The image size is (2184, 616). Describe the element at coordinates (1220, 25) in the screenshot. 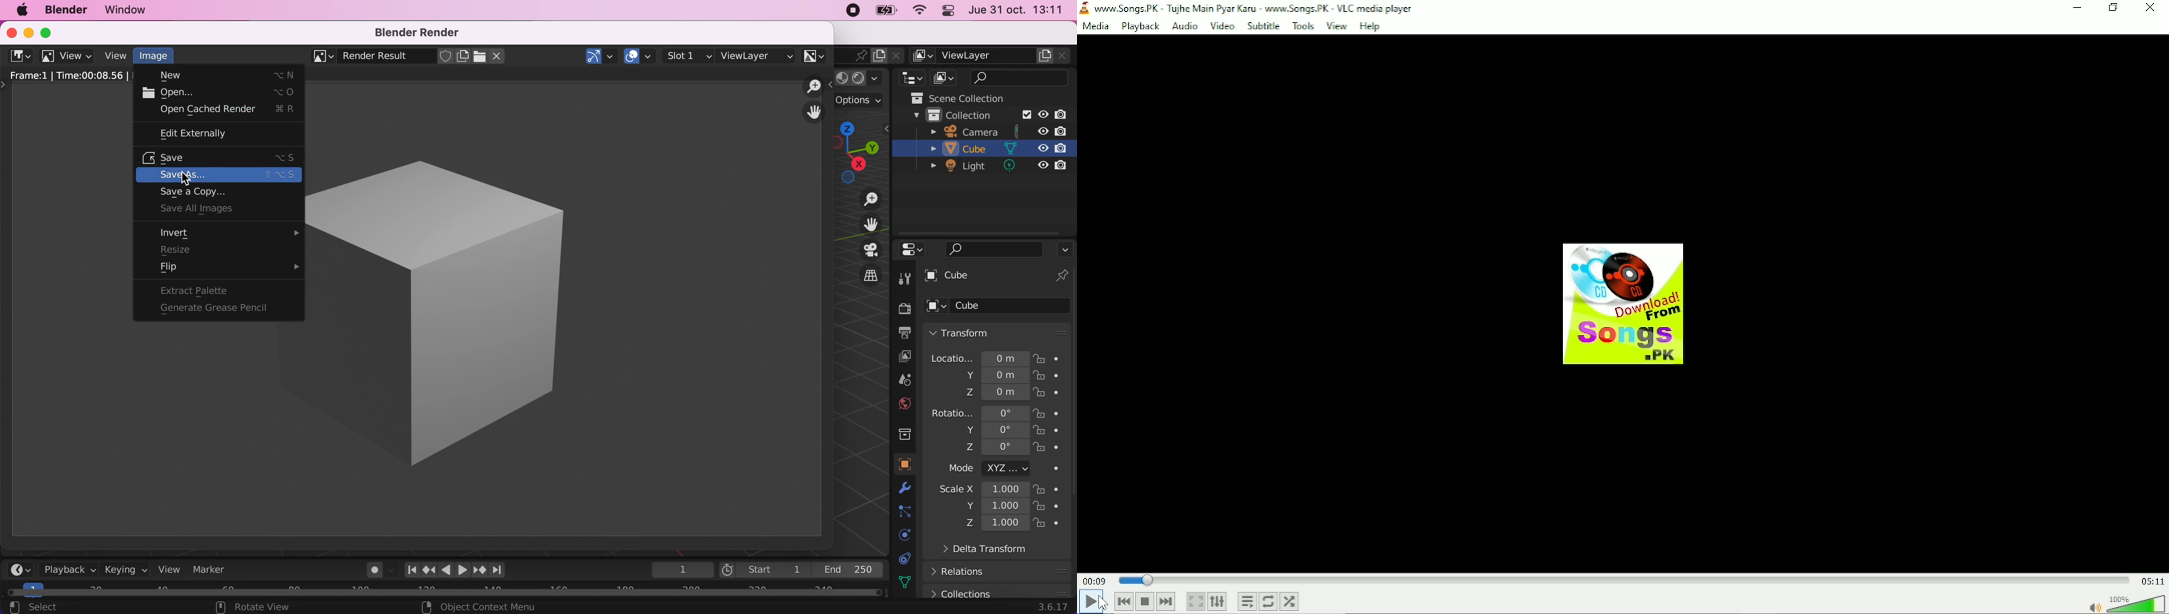

I see `Video` at that location.